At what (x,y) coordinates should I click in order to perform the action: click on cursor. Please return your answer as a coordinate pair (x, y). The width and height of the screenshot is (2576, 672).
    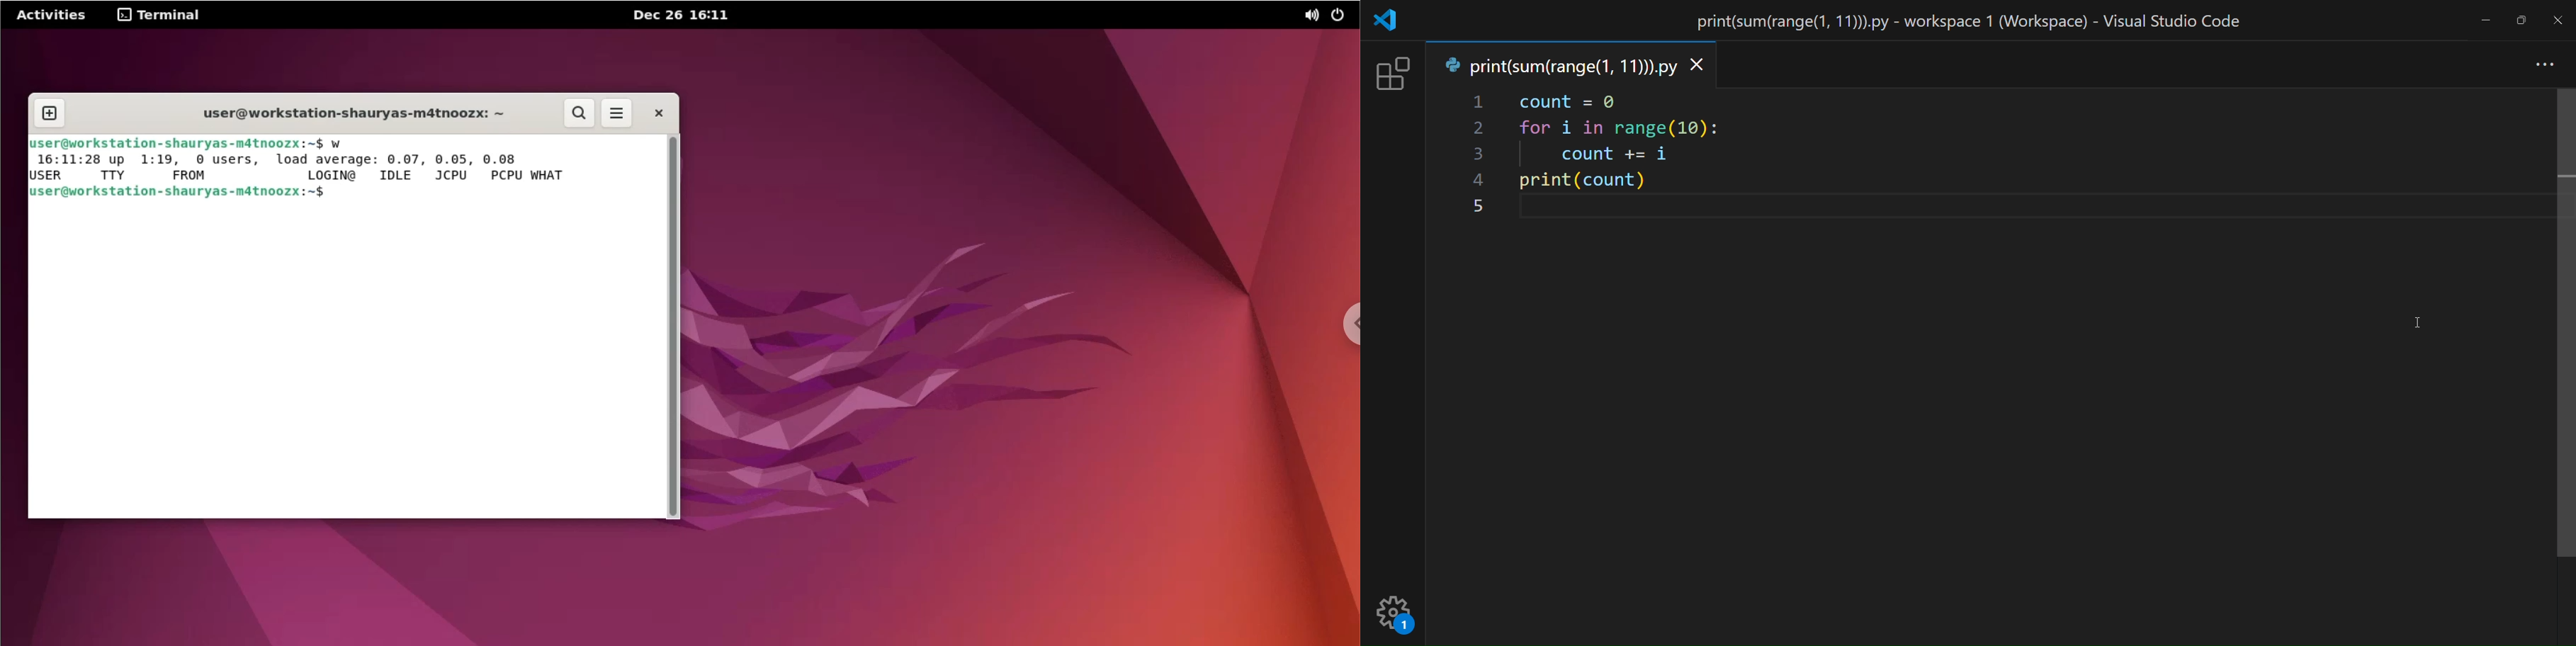
    Looking at the image, I should click on (342, 193).